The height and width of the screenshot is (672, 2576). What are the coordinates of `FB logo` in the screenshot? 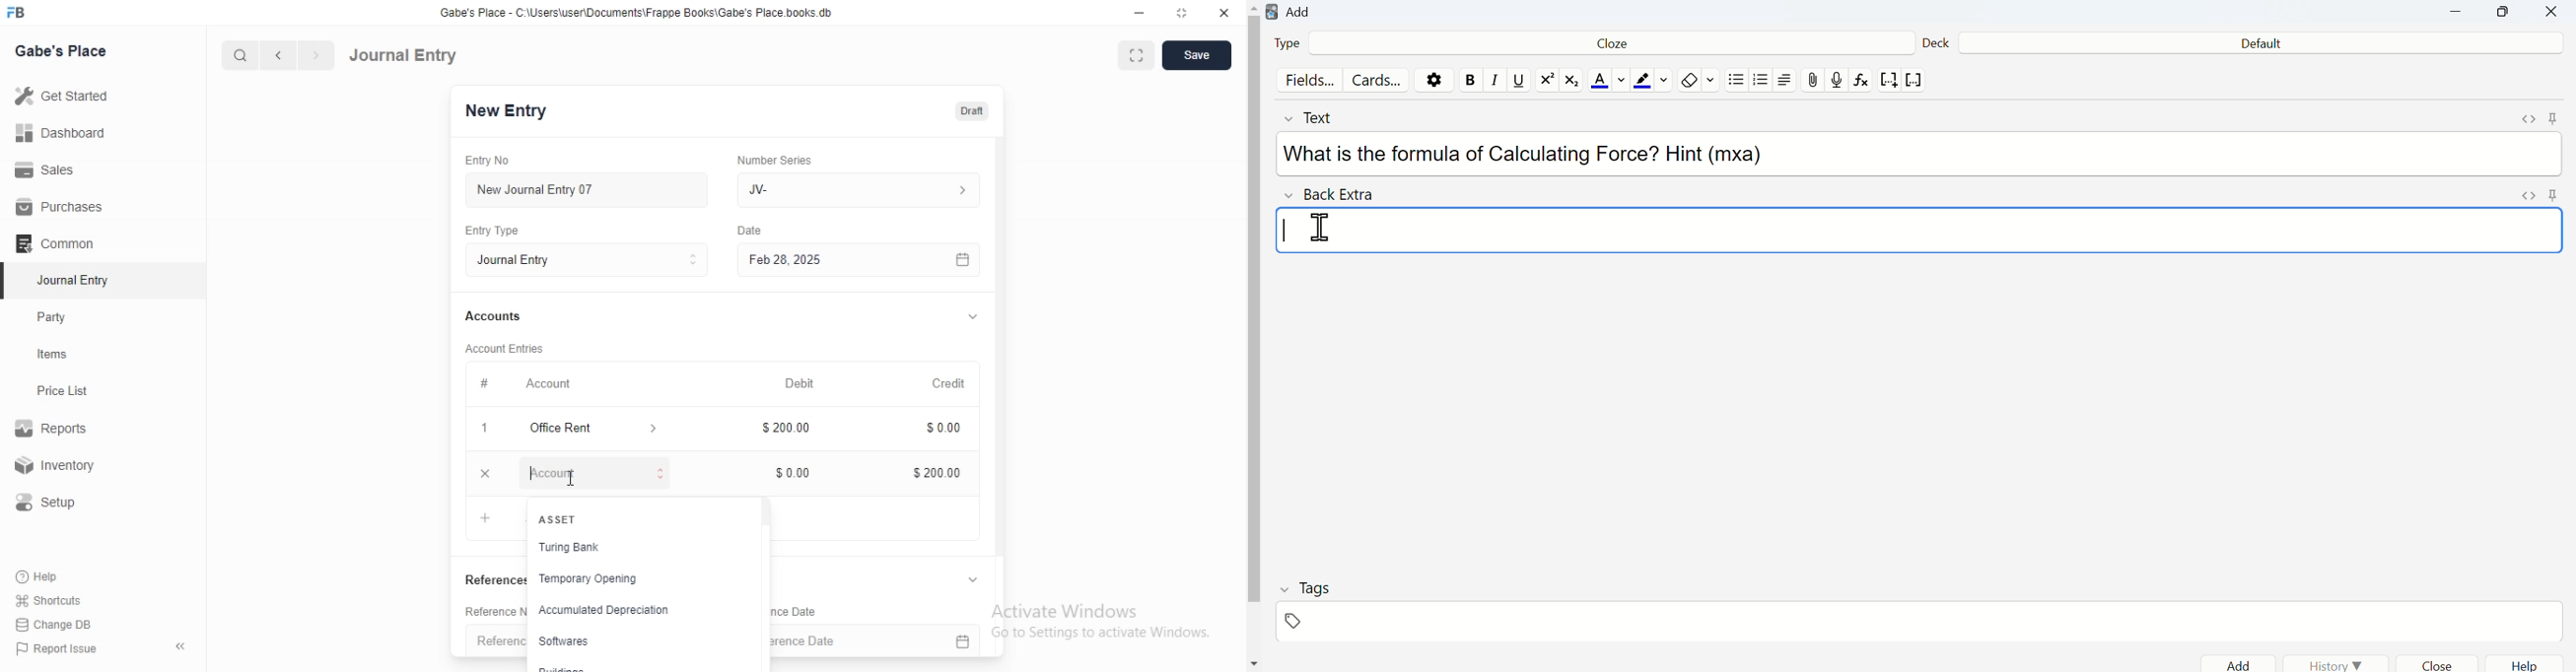 It's located at (18, 13).